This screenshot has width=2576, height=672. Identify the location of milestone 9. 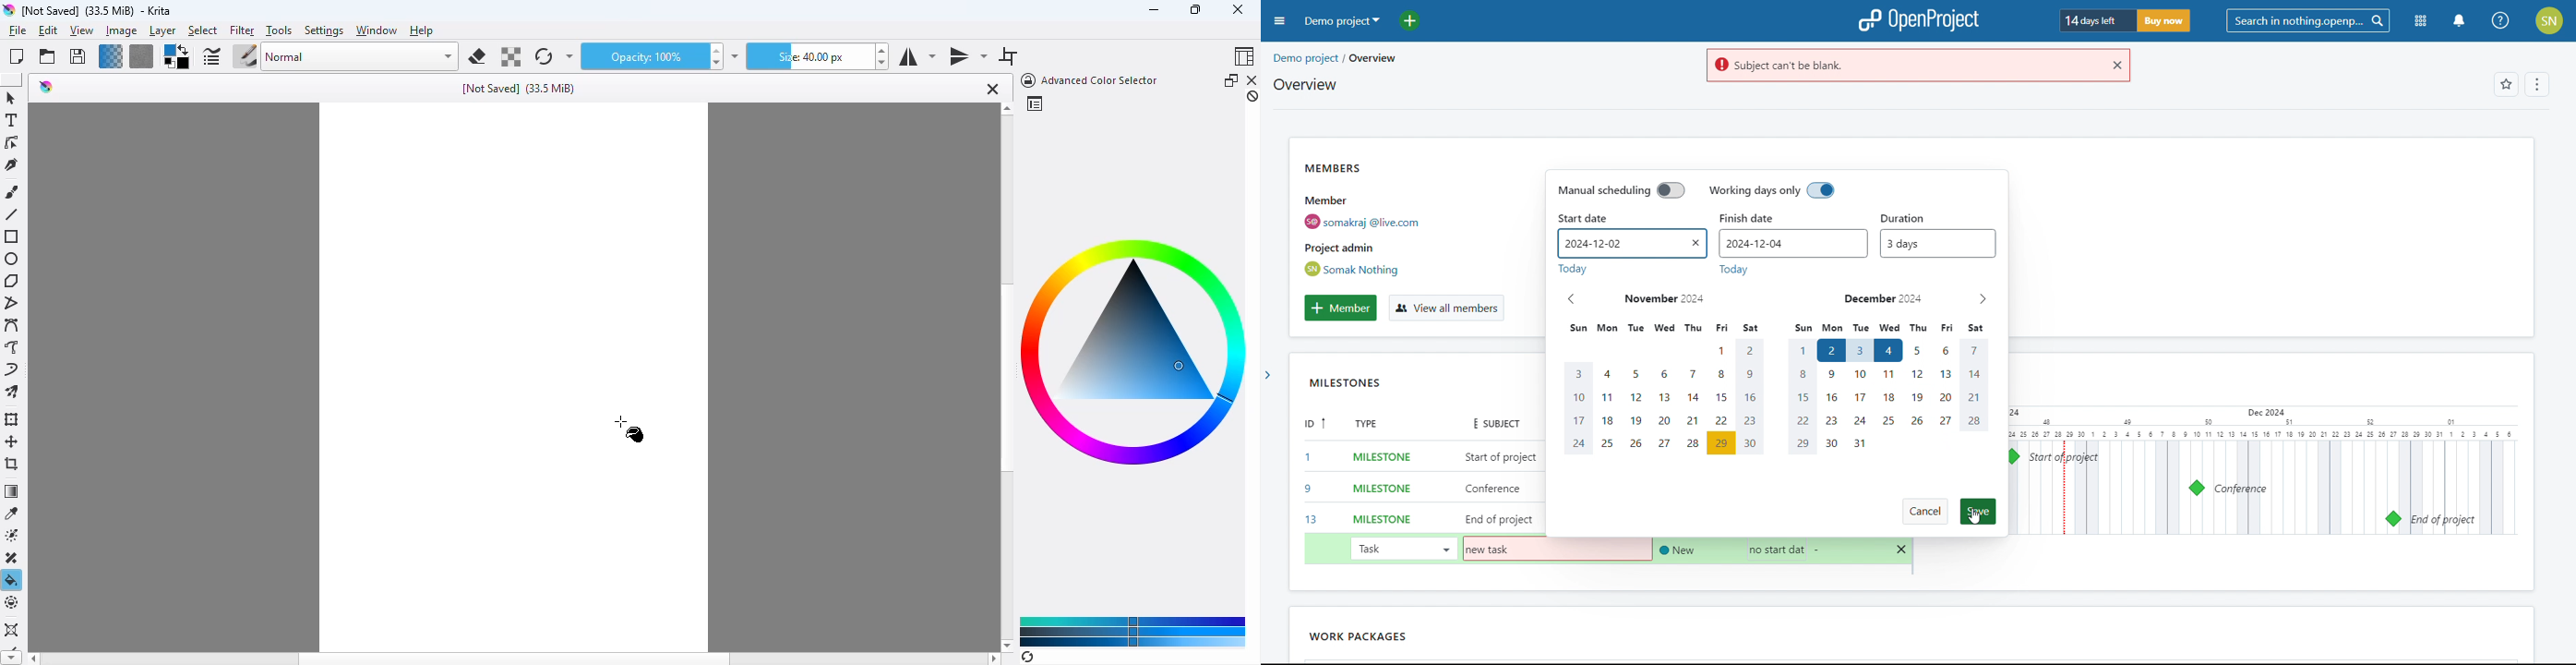
(2197, 488).